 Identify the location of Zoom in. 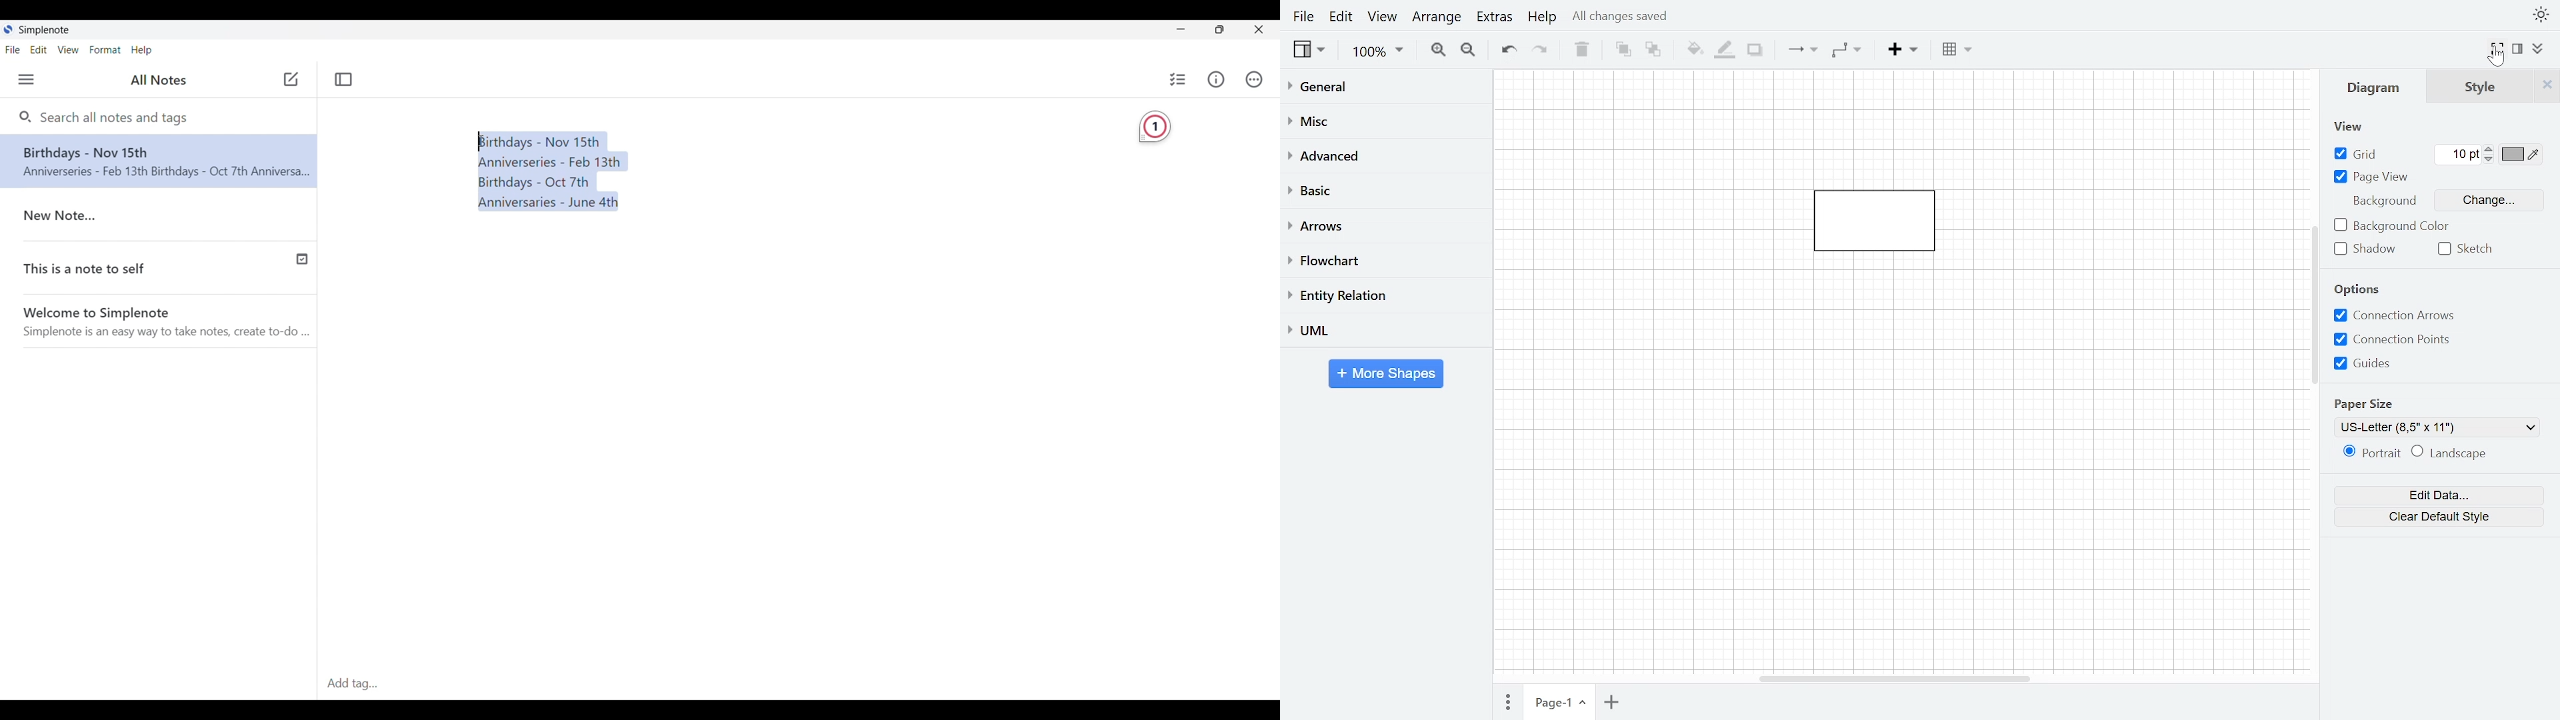
(1437, 50).